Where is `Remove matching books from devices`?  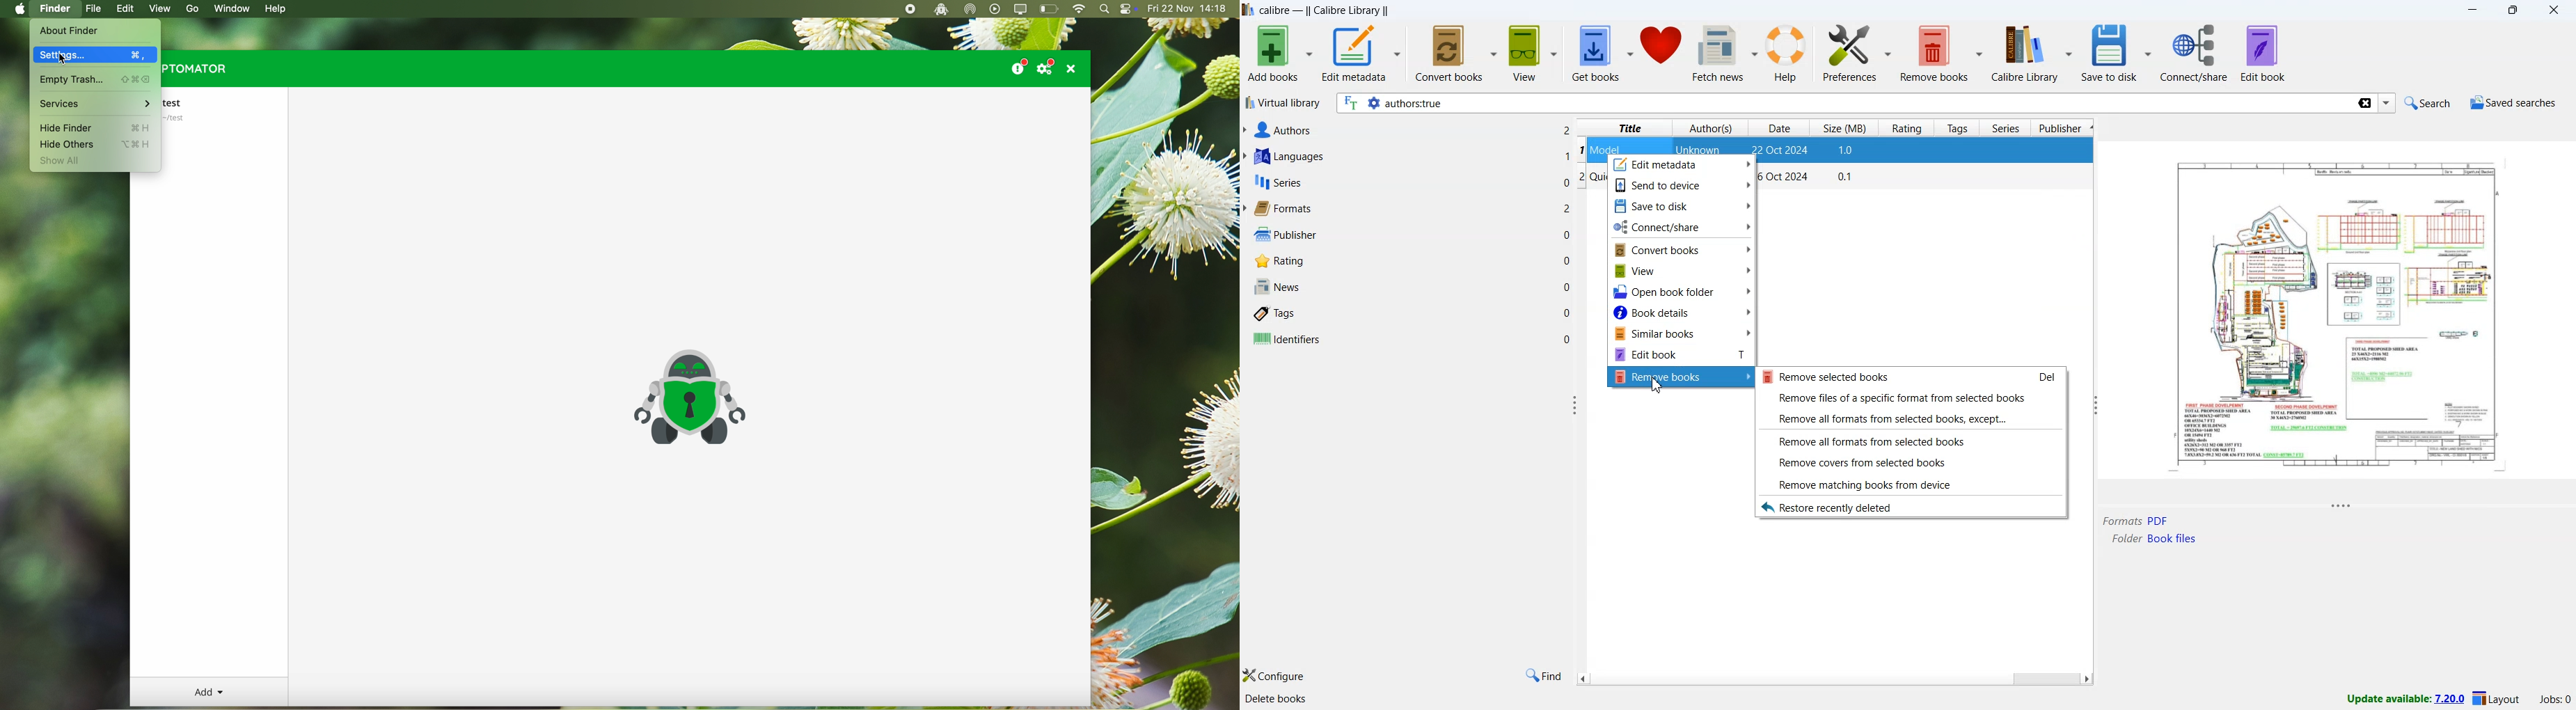 Remove matching books from devices is located at coordinates (1910, 484).